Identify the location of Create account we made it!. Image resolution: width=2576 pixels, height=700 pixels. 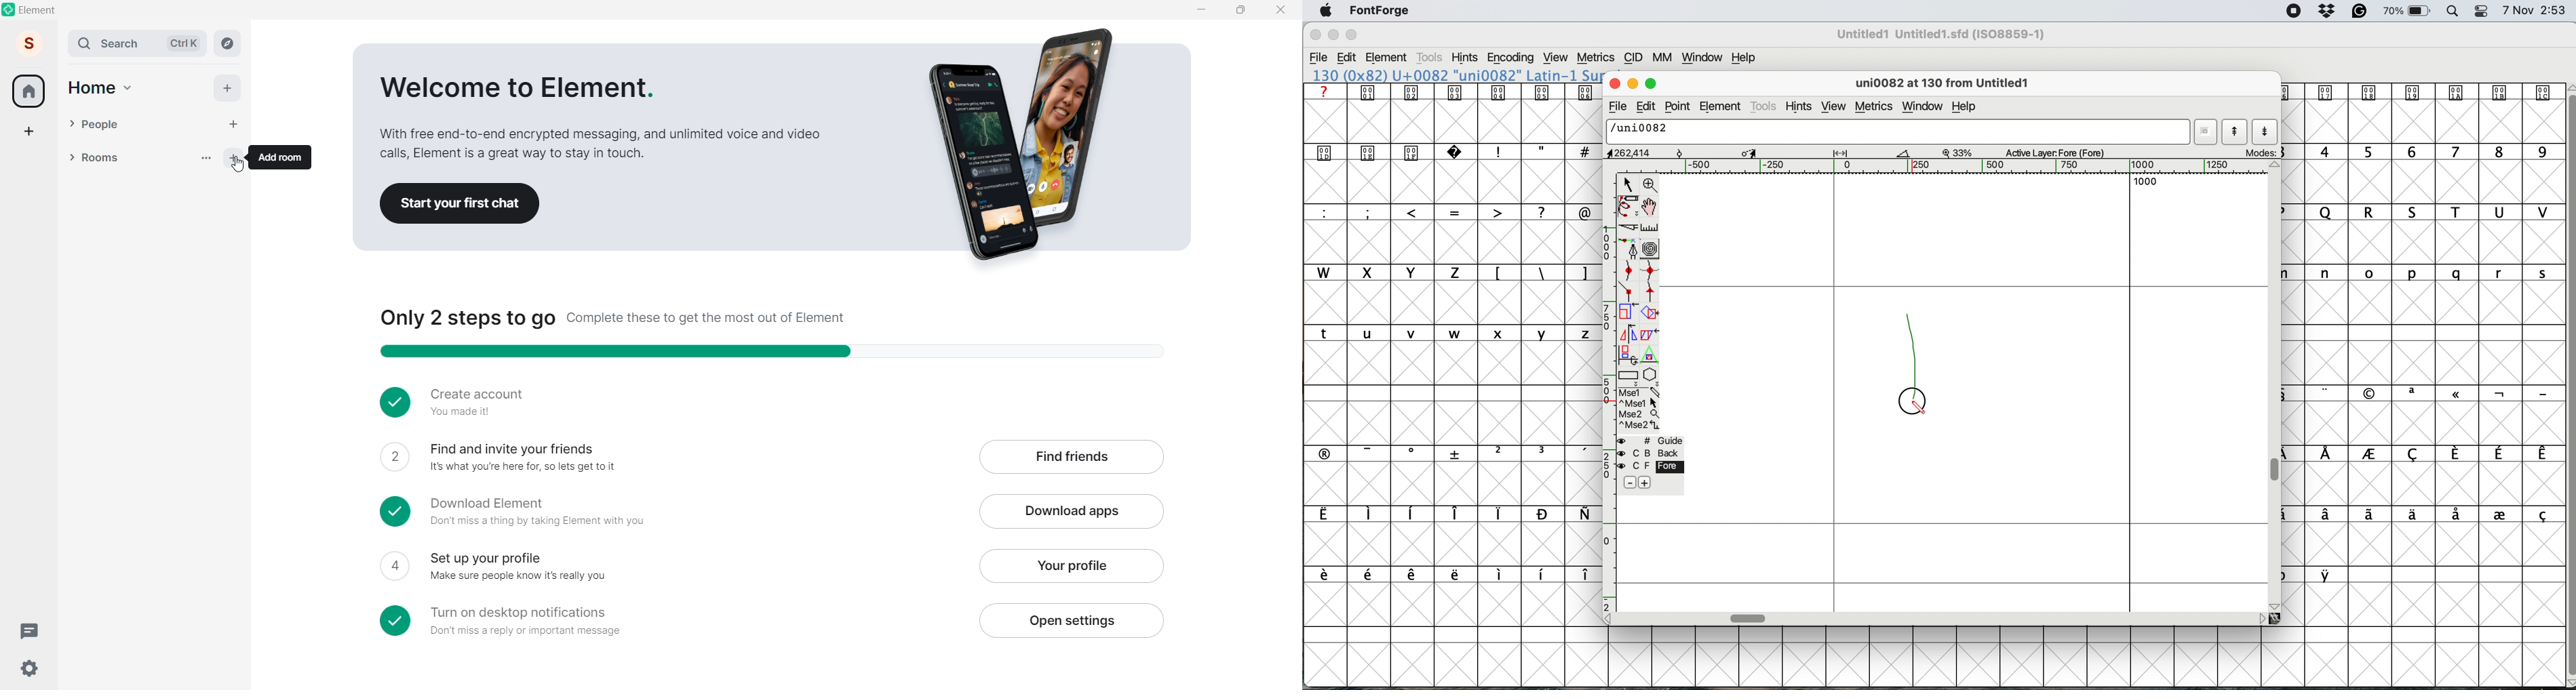
(764, 401).